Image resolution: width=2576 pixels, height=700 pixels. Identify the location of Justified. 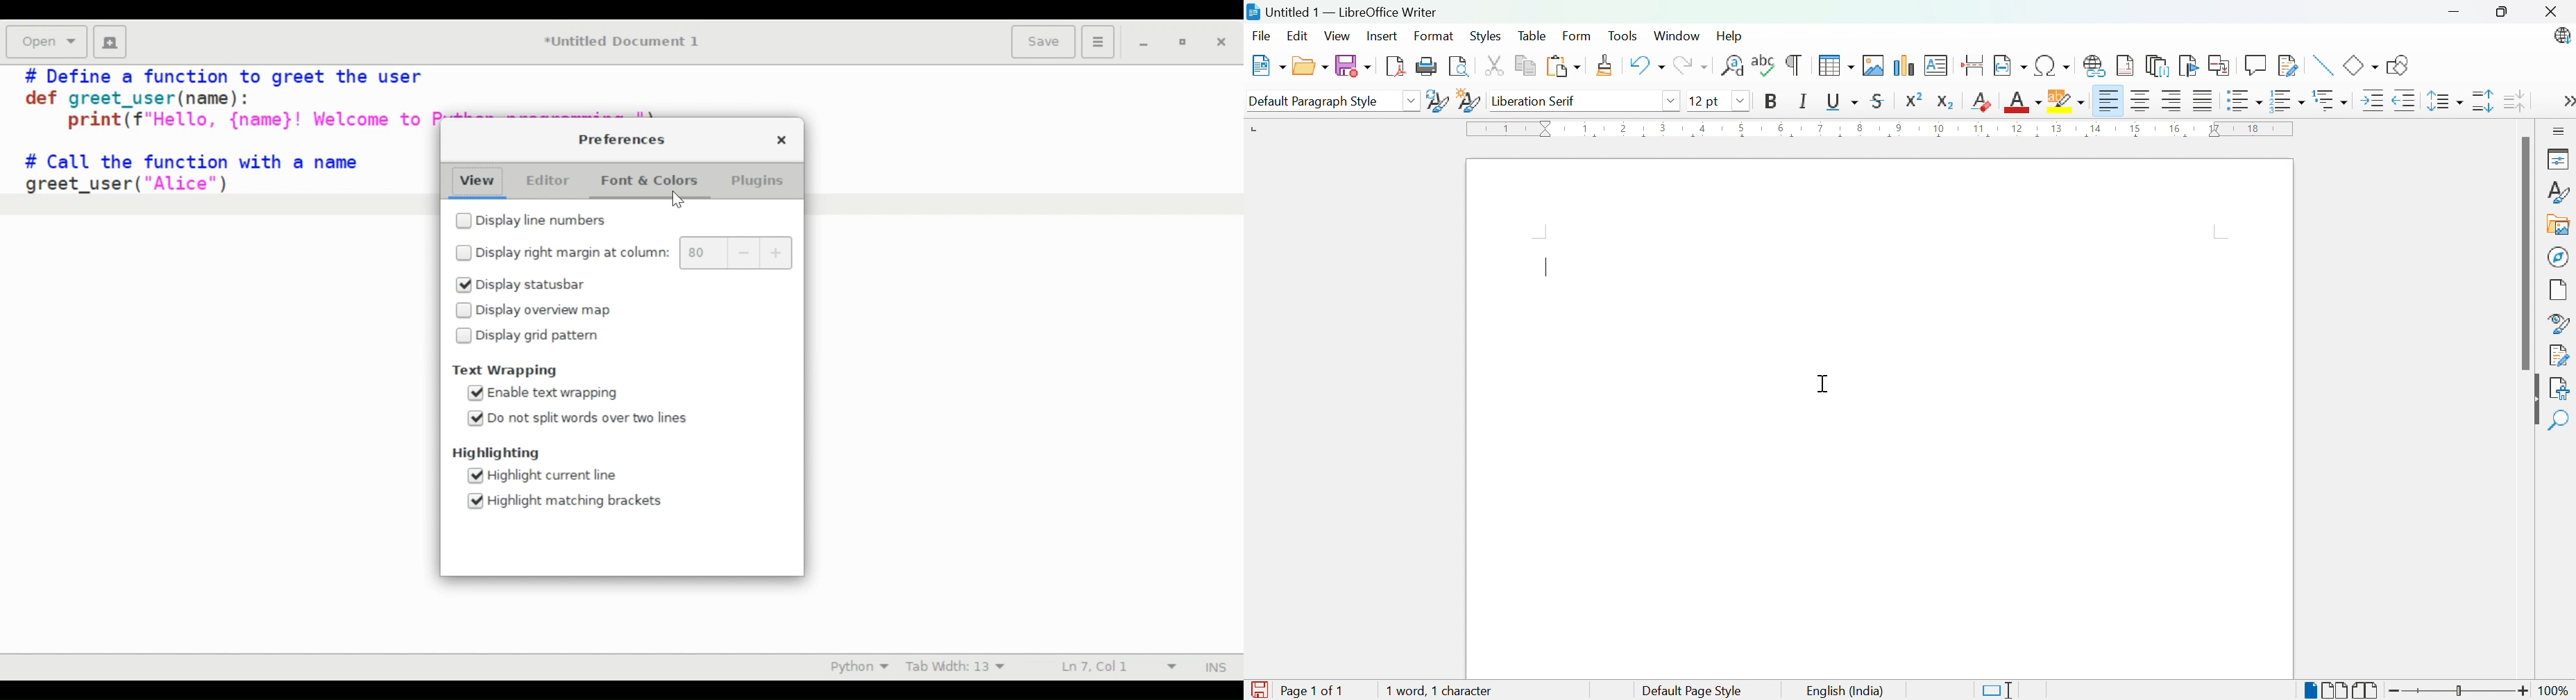
(2204, 101).